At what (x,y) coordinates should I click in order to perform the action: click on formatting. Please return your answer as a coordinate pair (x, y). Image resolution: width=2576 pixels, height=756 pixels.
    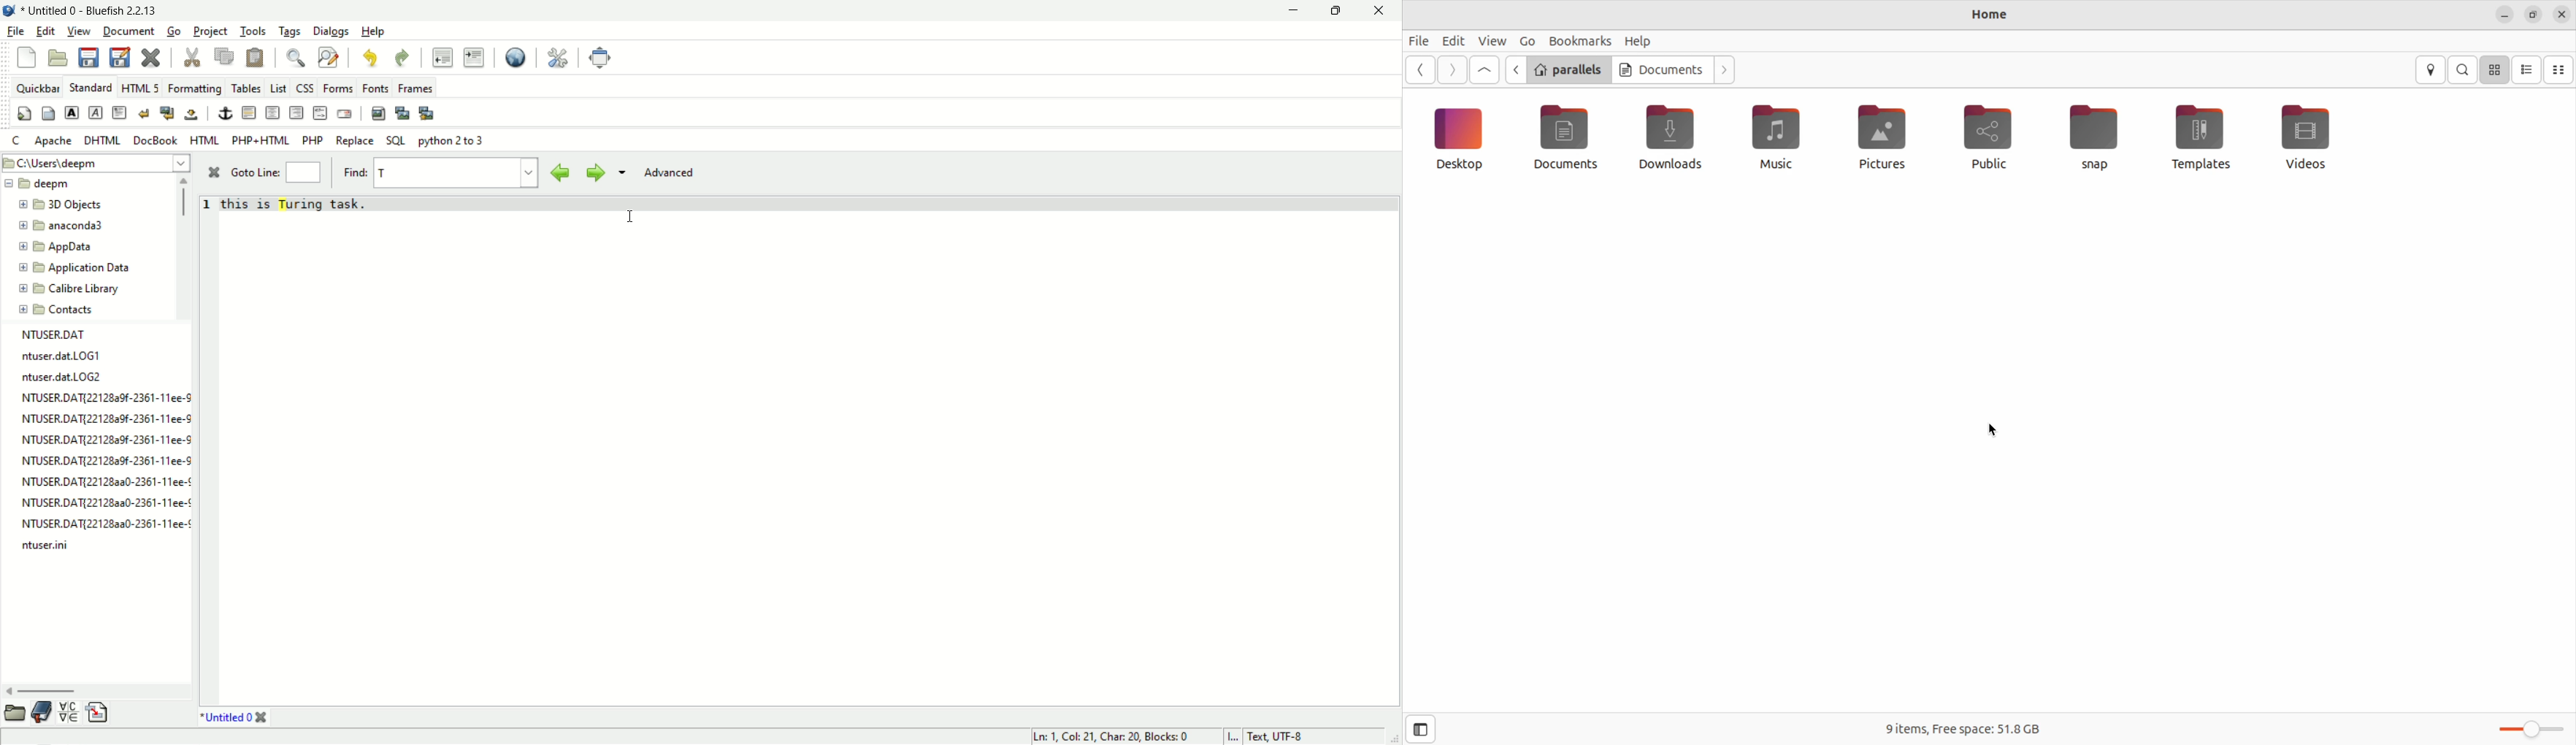
    Looking at the image, I should click on (196, 90).